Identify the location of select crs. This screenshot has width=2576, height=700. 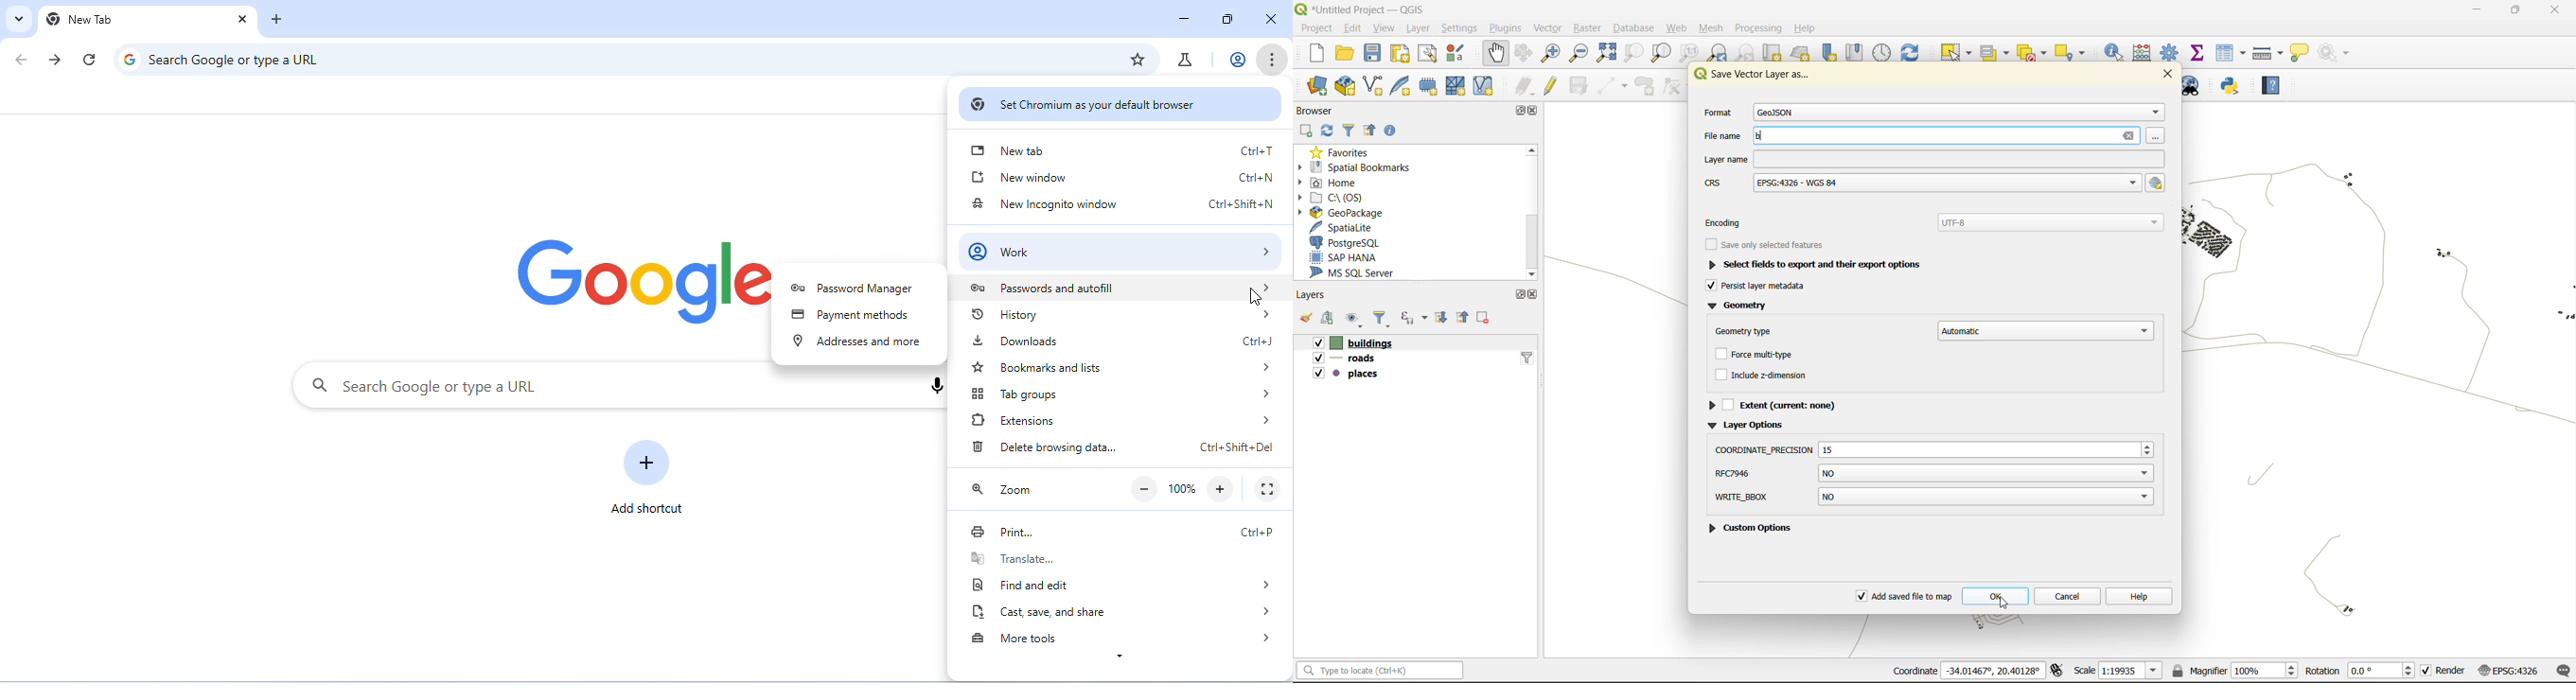
(2157, 183).